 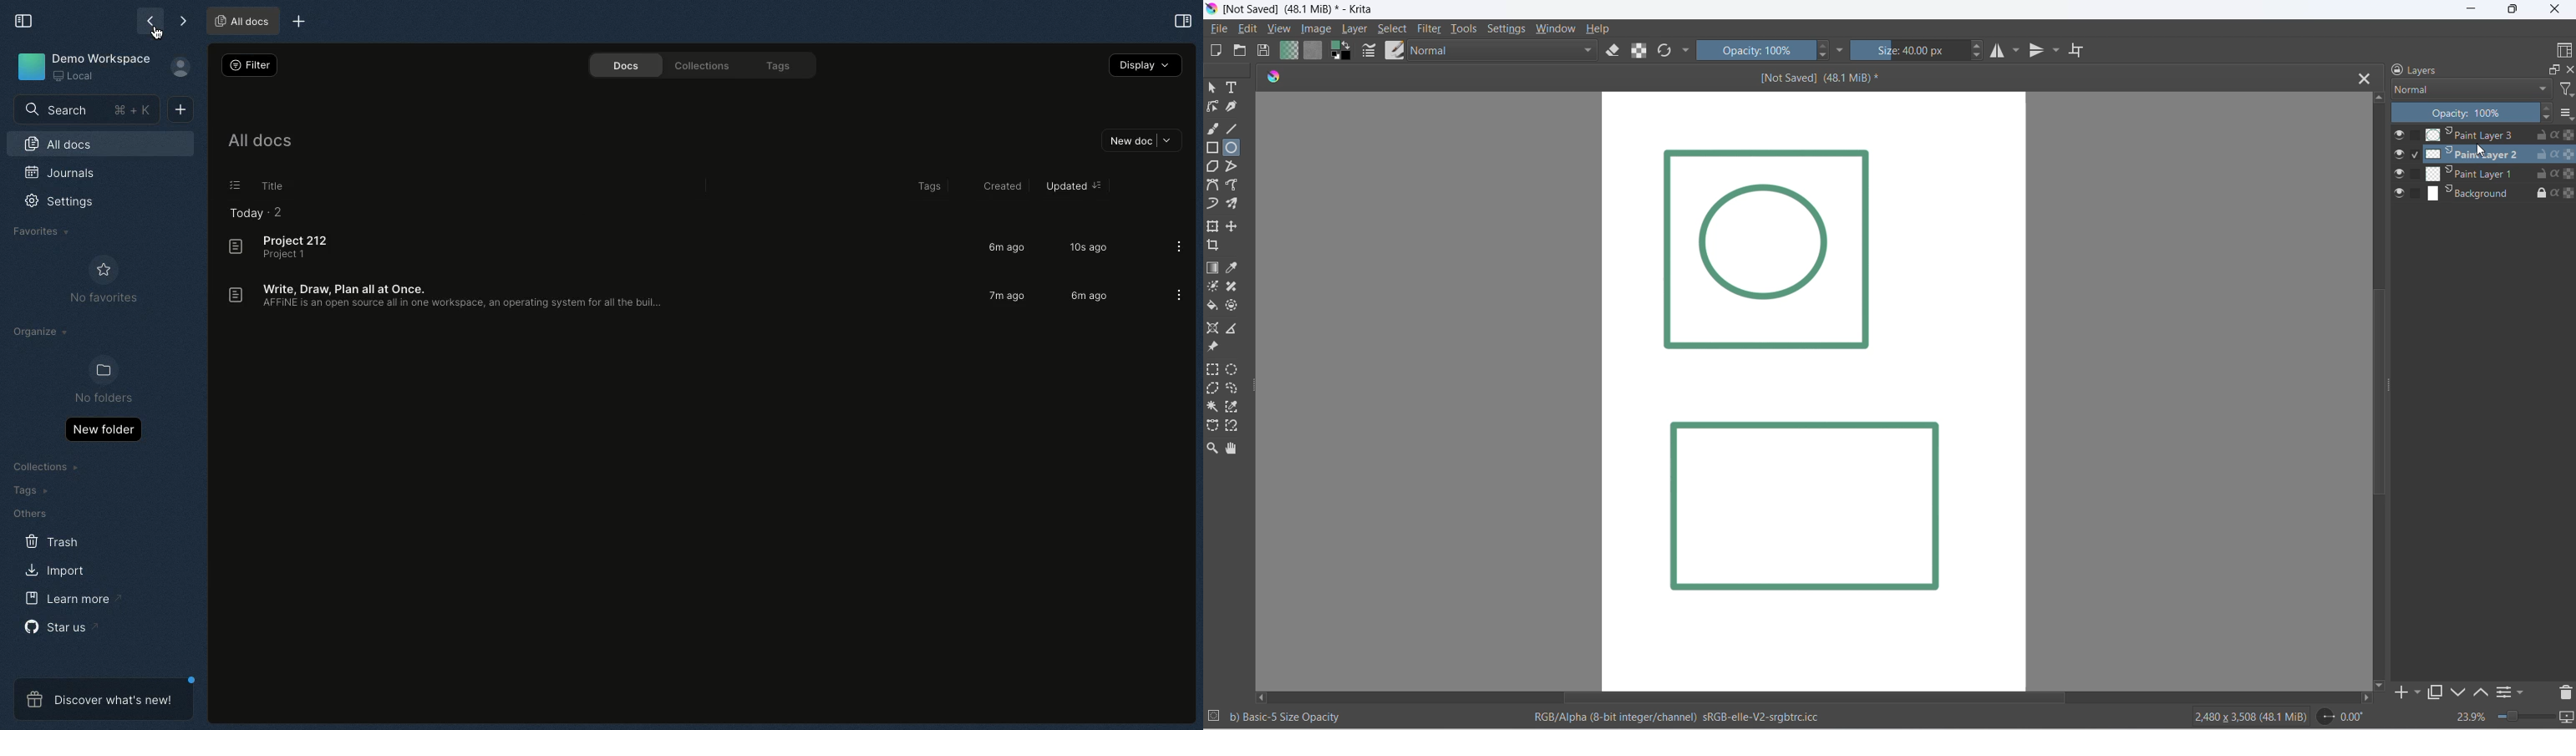 What do you see at coordinates (2417, 135) in the screenshot?
I see `checkbox` at bounding box center [2417, 135].